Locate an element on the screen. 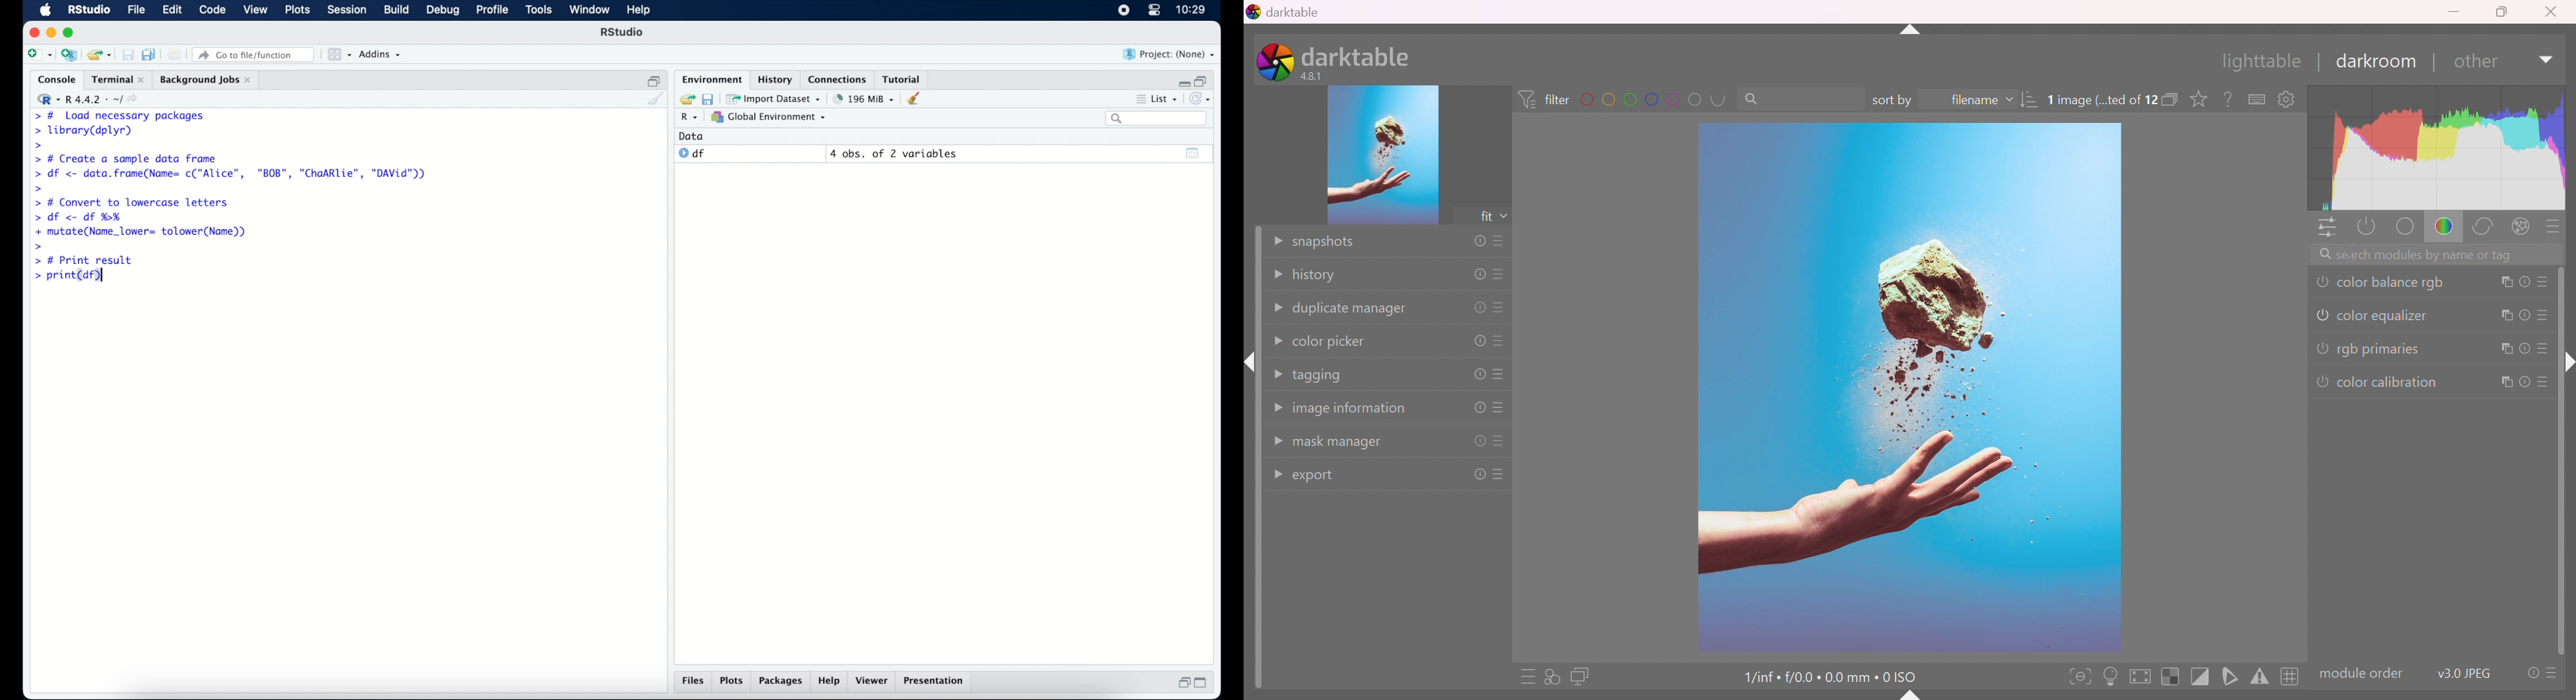 The width and height of the screenshot is (2576, 700). color equilizer is located at coordinates (2387, 315).